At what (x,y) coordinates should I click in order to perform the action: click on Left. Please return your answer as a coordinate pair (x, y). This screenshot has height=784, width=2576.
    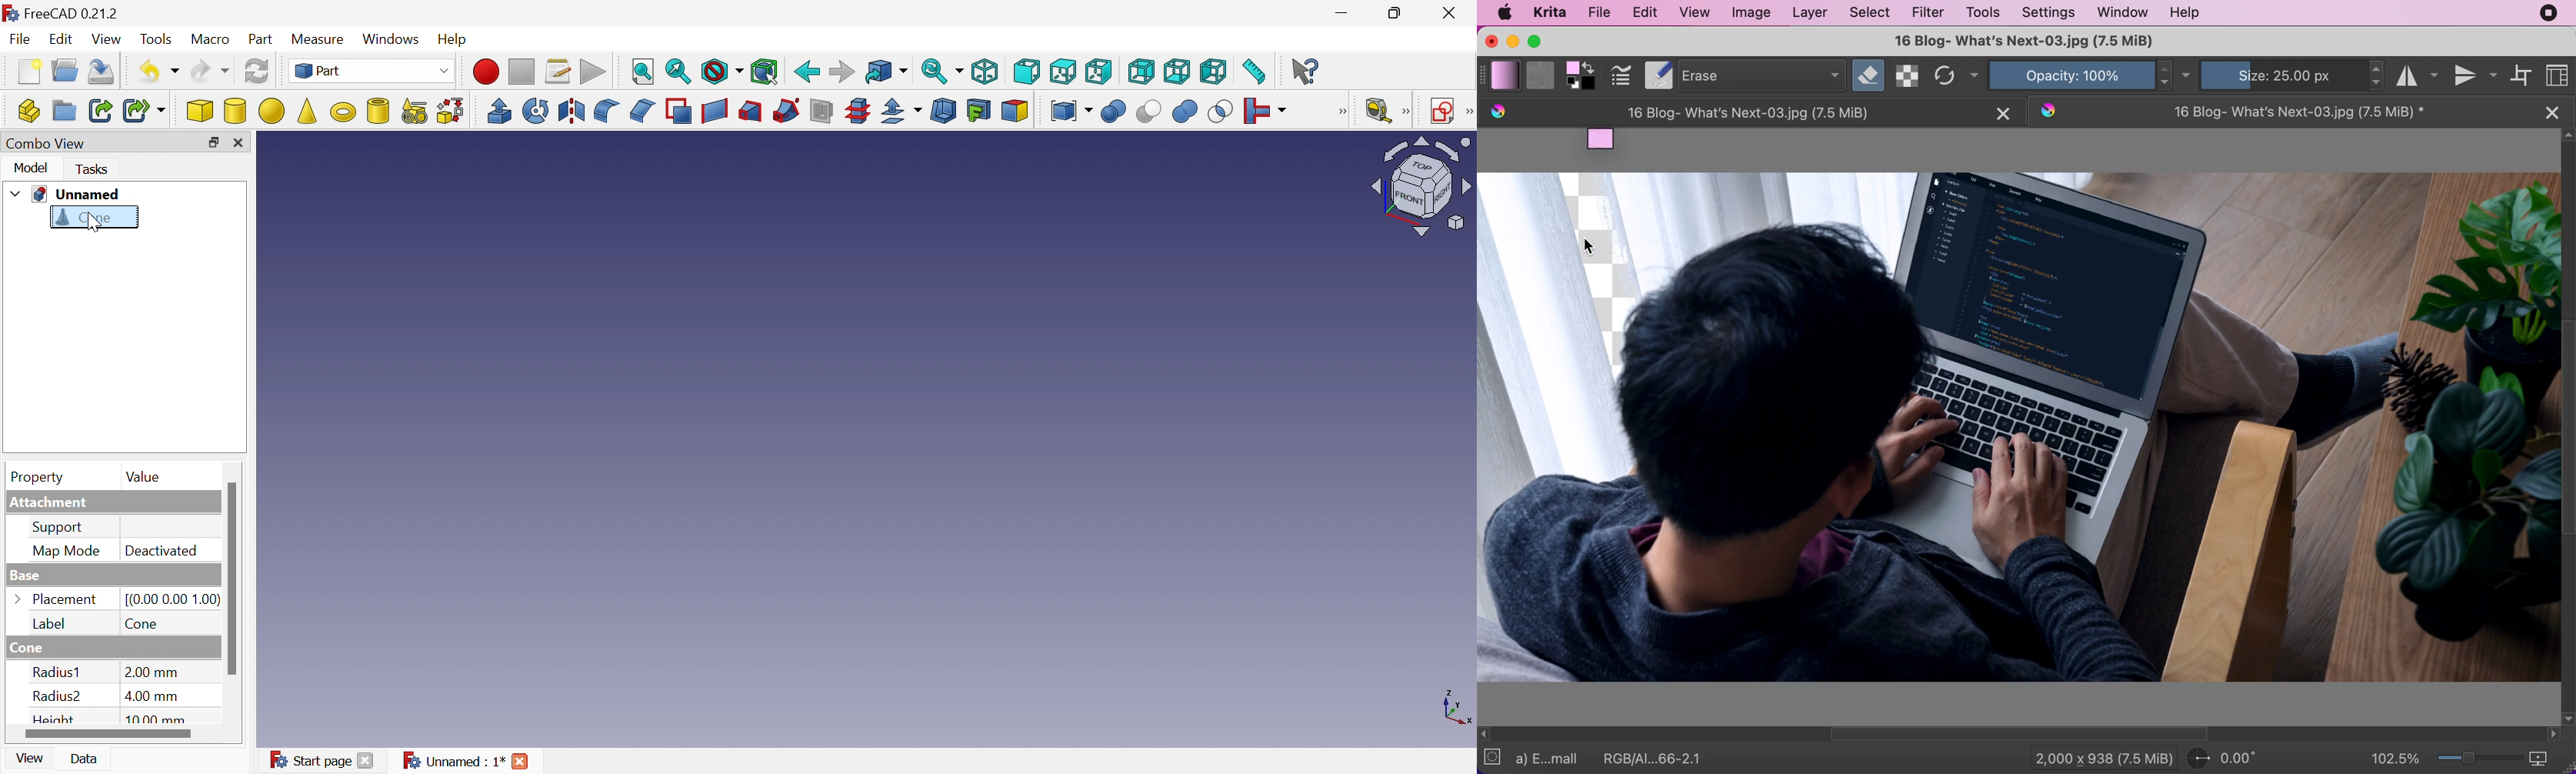
    Looking at the image, I should click on (1213, 72).